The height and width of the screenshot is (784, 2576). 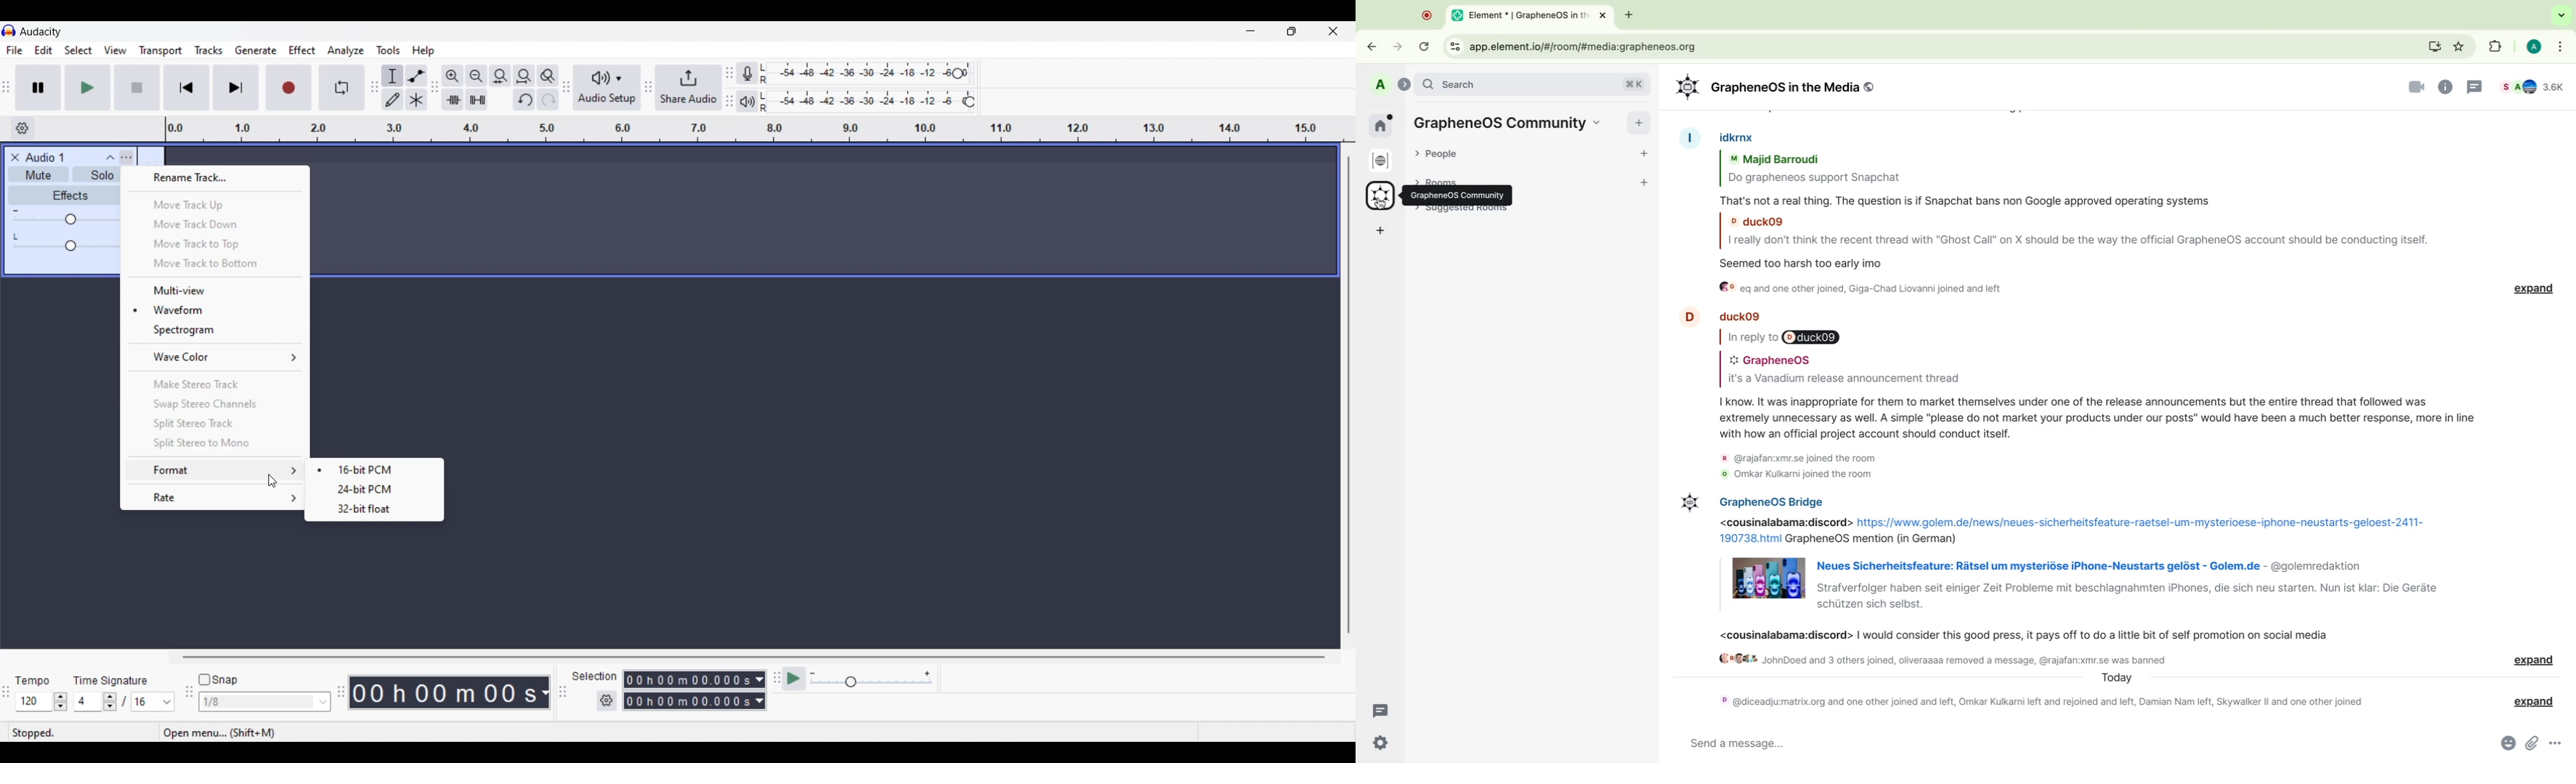 What do you see at coordinates (1972, 201) in the screenshot?
I see `That's not a real thing. The question is is if Snapchat bans non Google approved operating systems` at bounding box center [1972, 201].